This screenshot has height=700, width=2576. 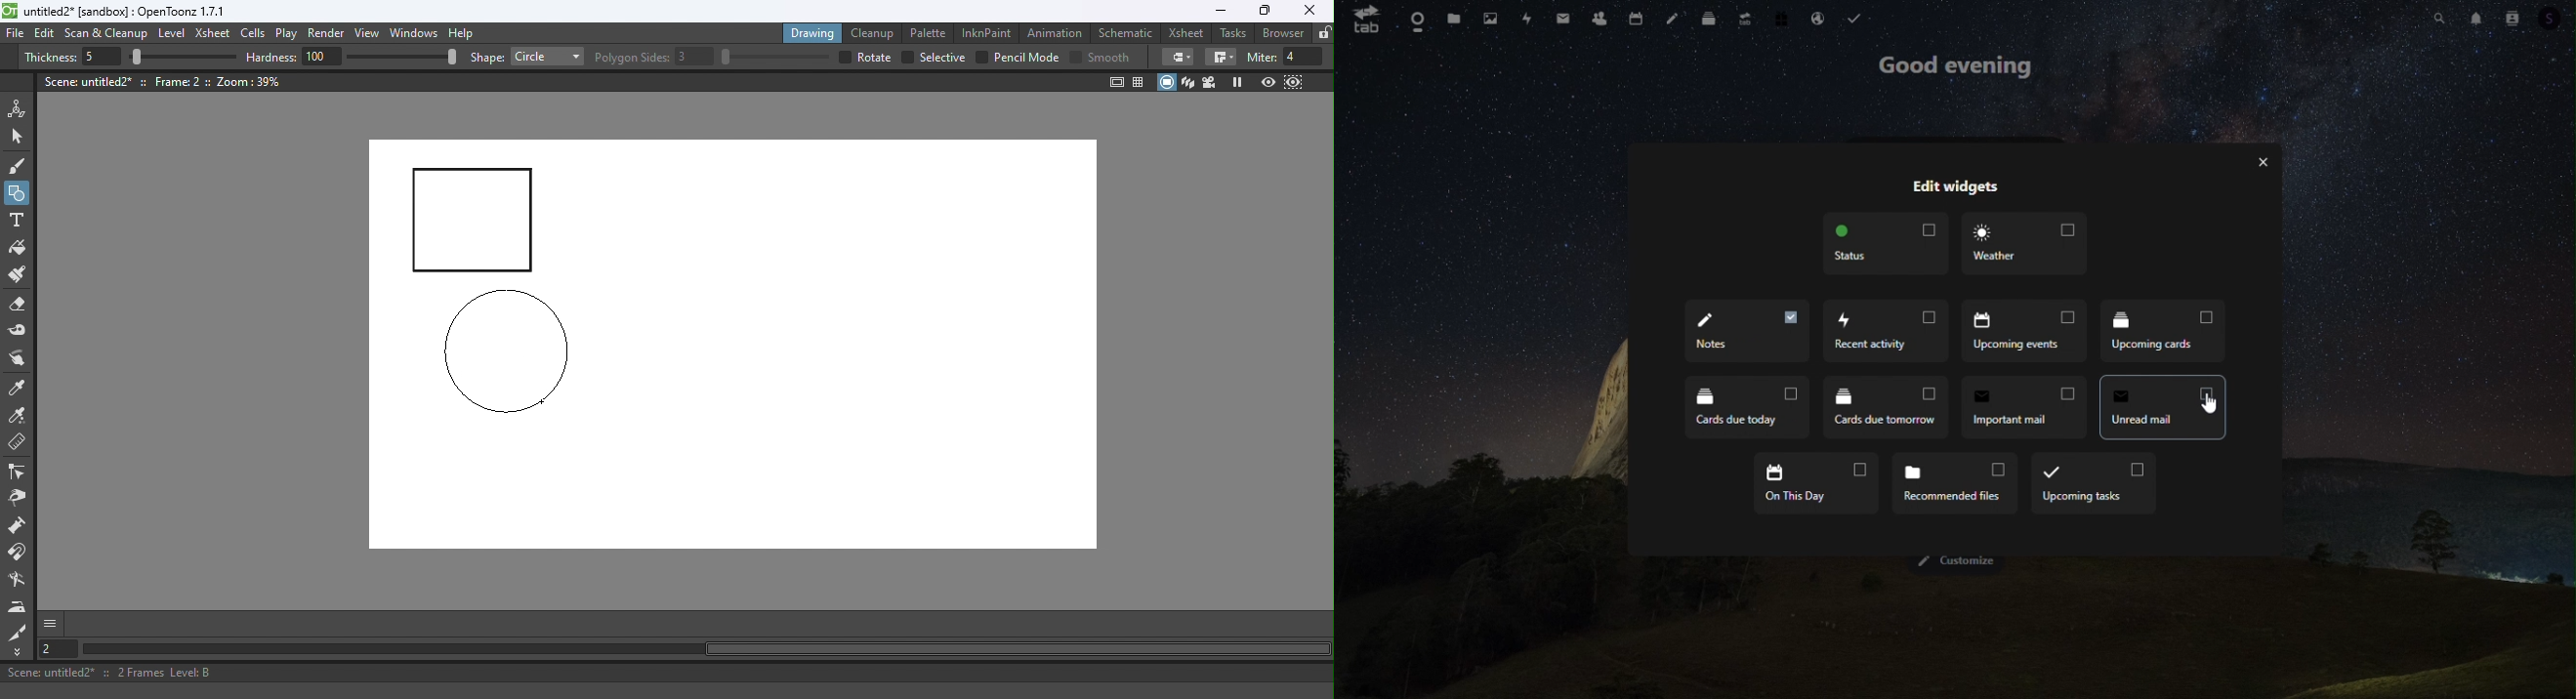 I want to click on Sub-Camera view, so click(x=1295, y=82).